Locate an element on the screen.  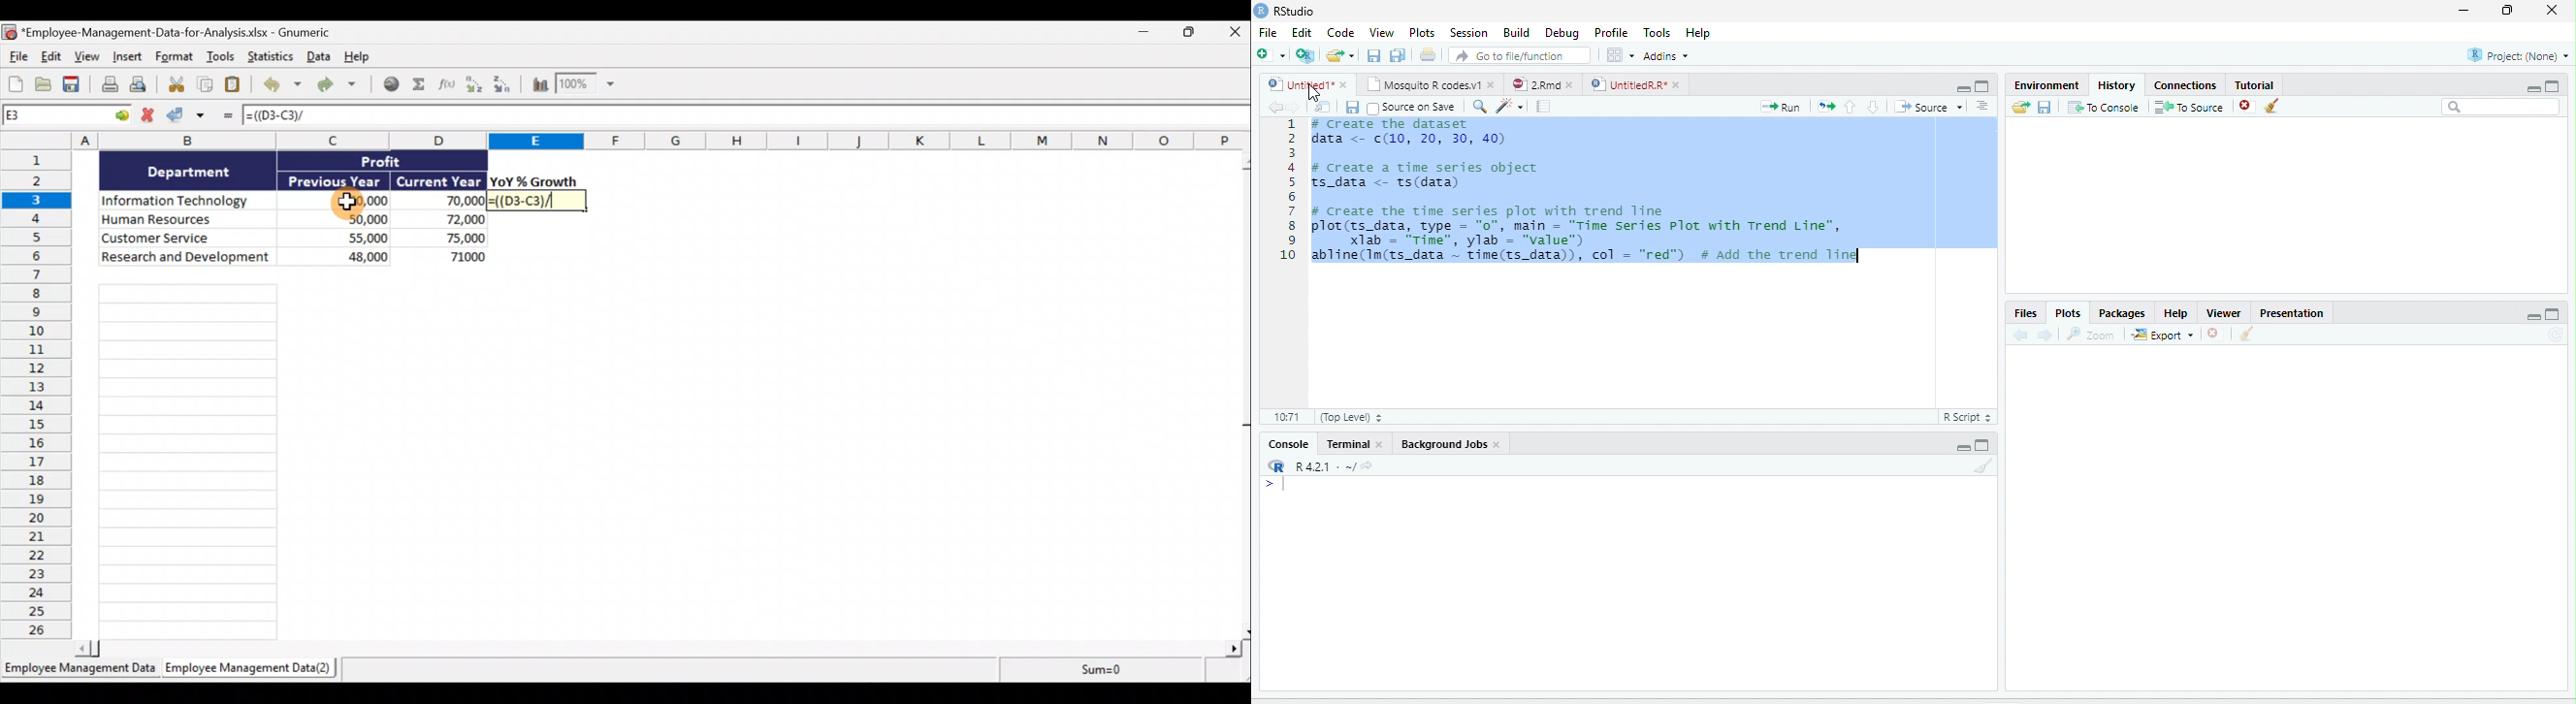
Workspace panes is located at coordinates (1619, 54).